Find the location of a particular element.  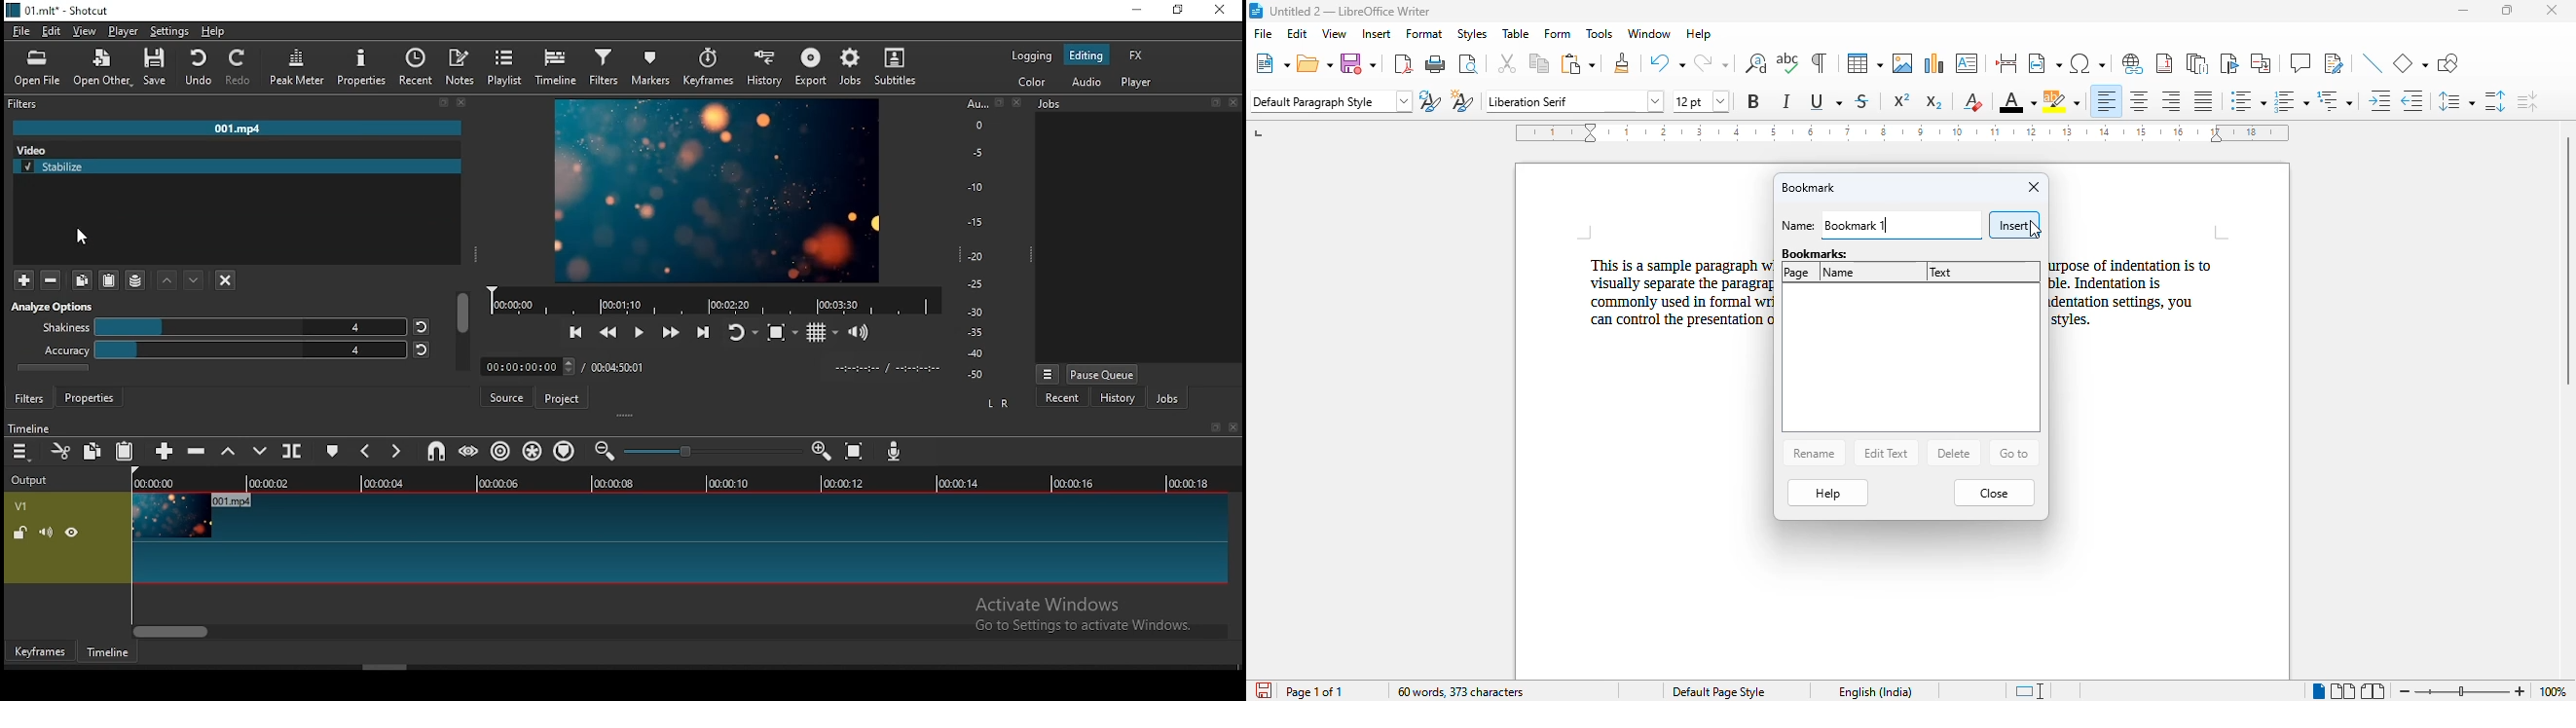

font size is located at coordinates (1700, 101).